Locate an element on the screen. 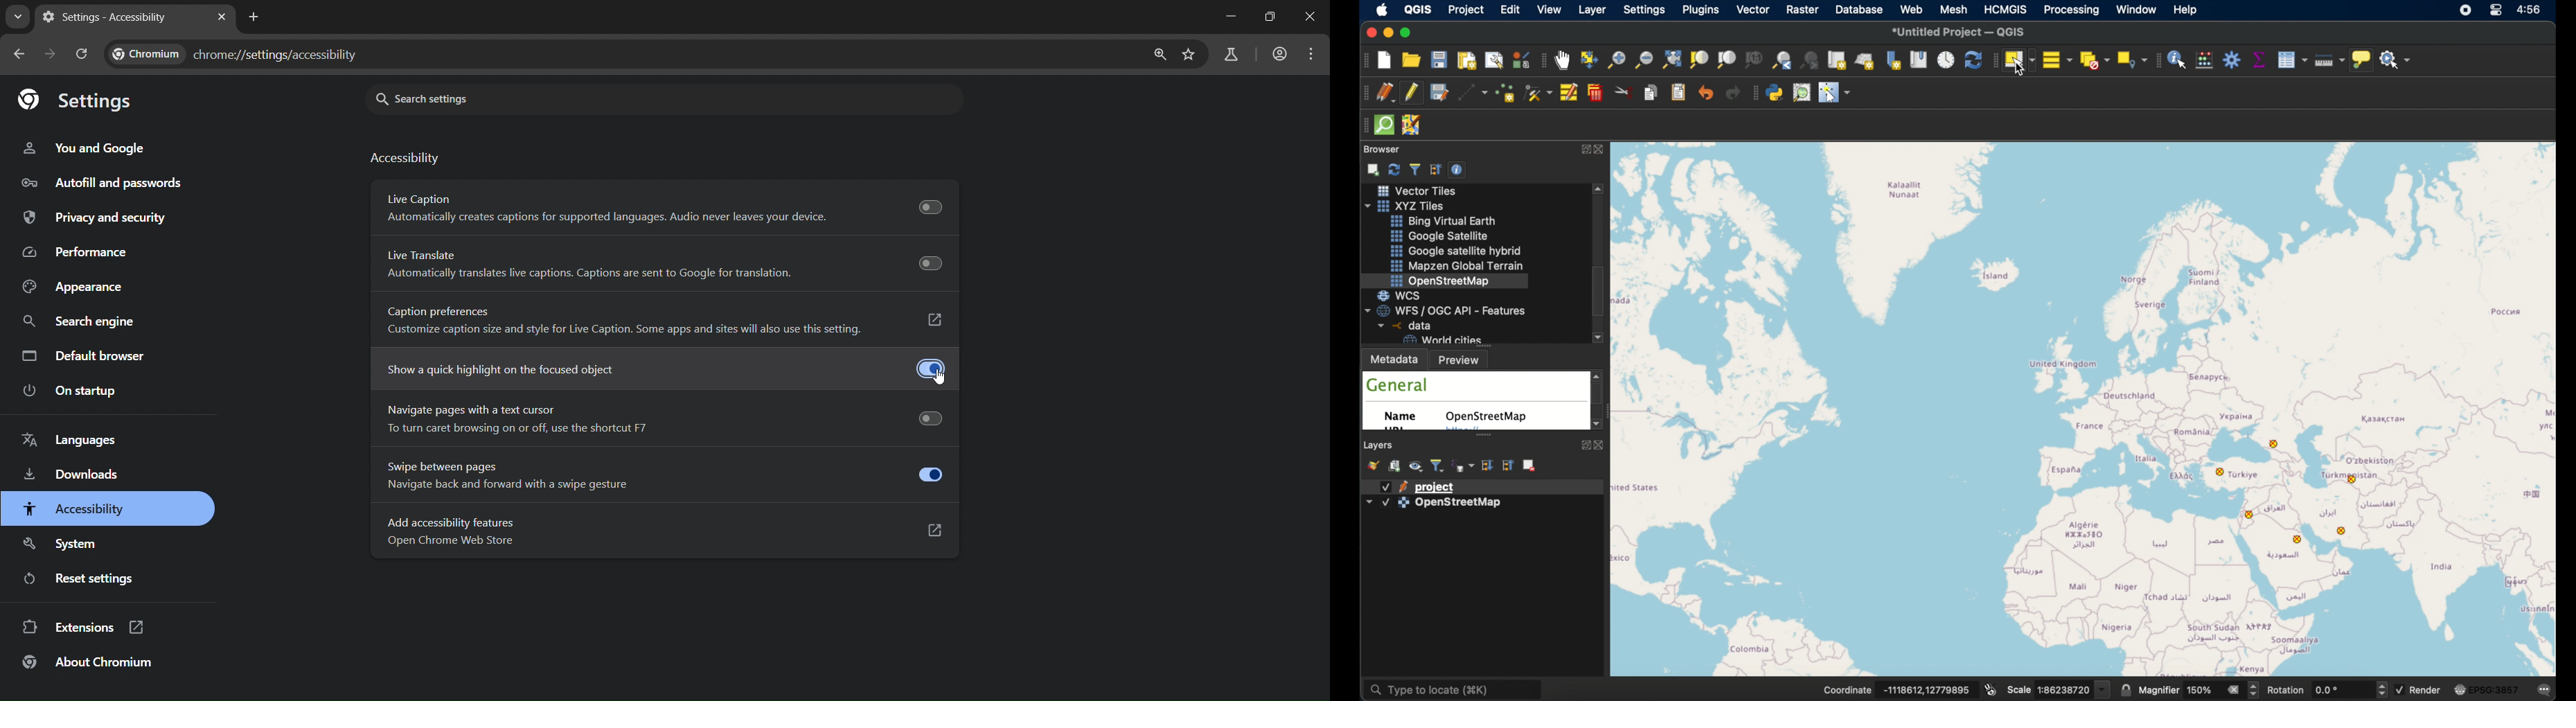  open is located at coordinates (937, 533).